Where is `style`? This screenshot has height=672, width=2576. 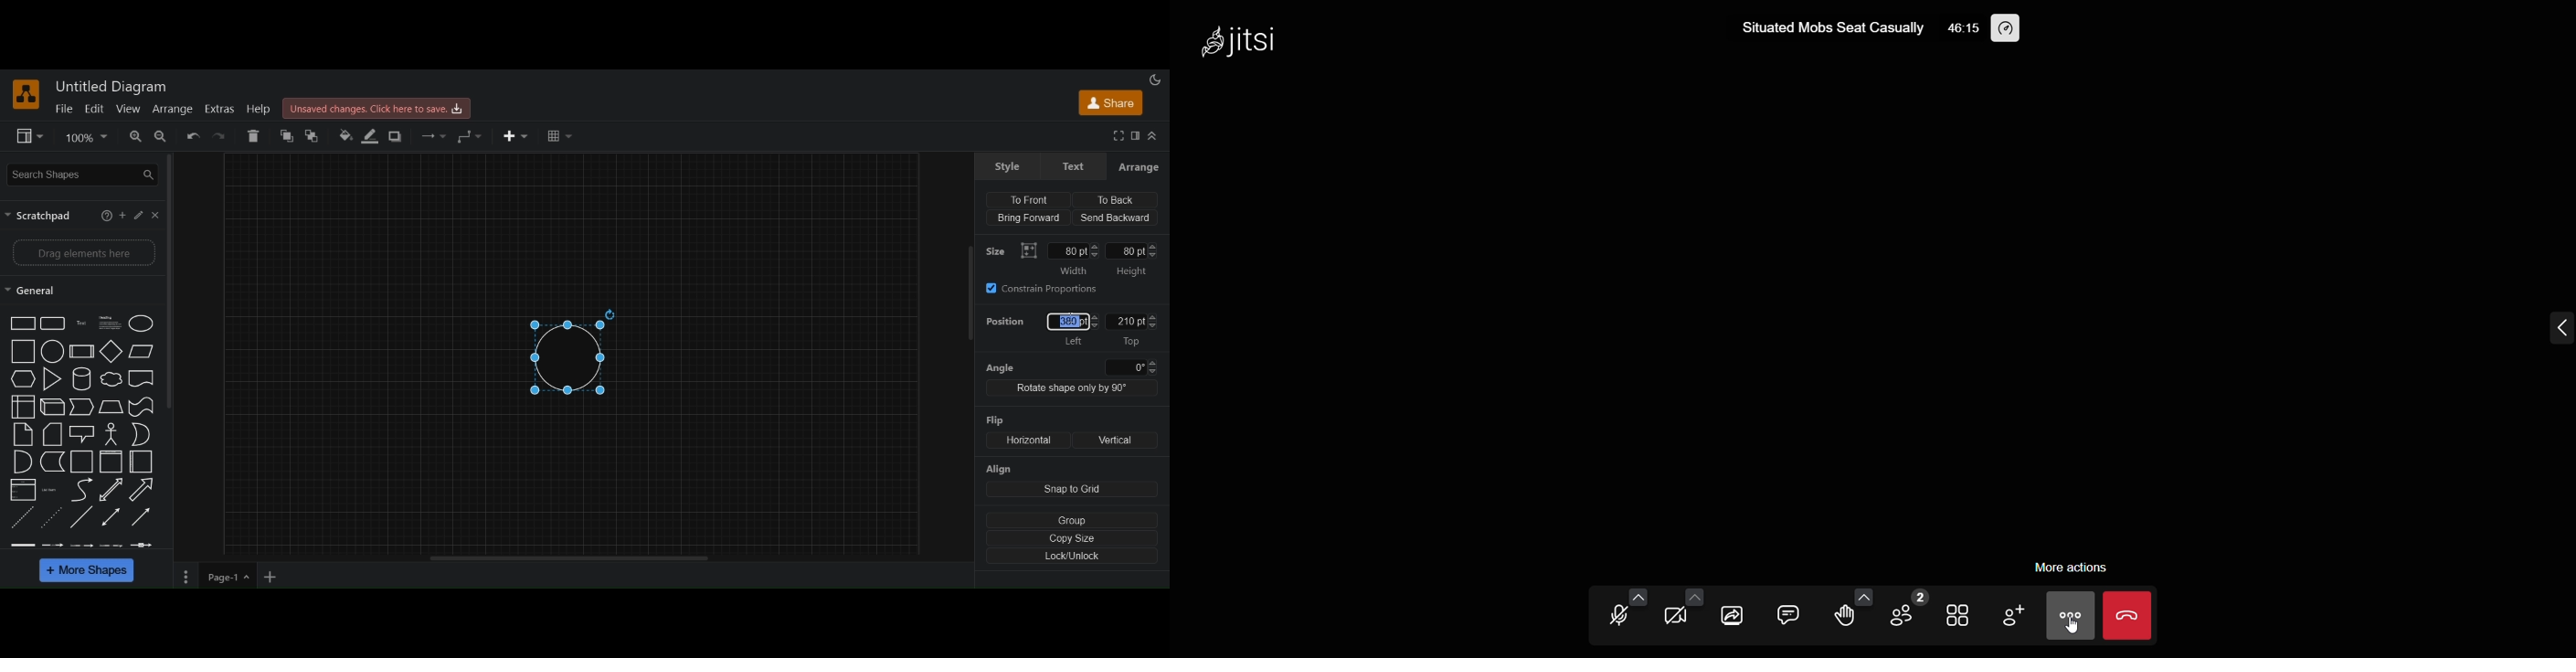 style is located at coordinates (1008, 166).